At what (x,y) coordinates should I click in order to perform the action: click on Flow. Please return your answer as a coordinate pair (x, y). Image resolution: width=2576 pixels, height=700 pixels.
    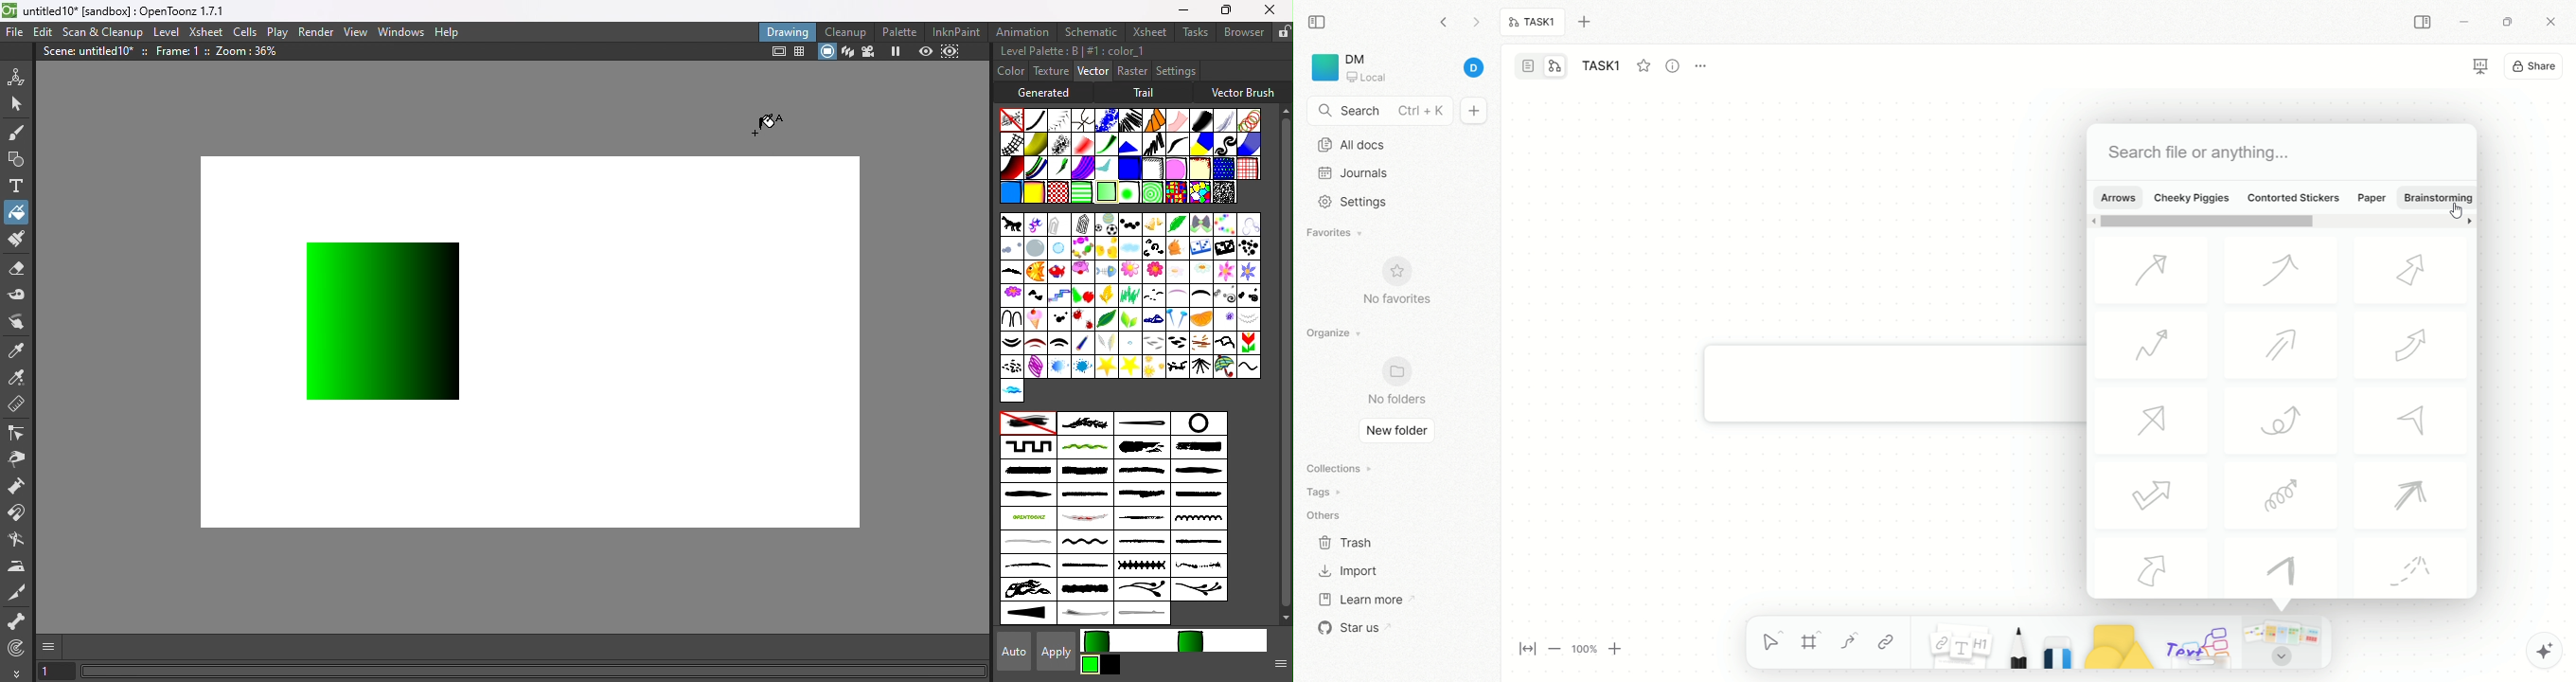
    Looking at the image, I should click on (1152, 272).